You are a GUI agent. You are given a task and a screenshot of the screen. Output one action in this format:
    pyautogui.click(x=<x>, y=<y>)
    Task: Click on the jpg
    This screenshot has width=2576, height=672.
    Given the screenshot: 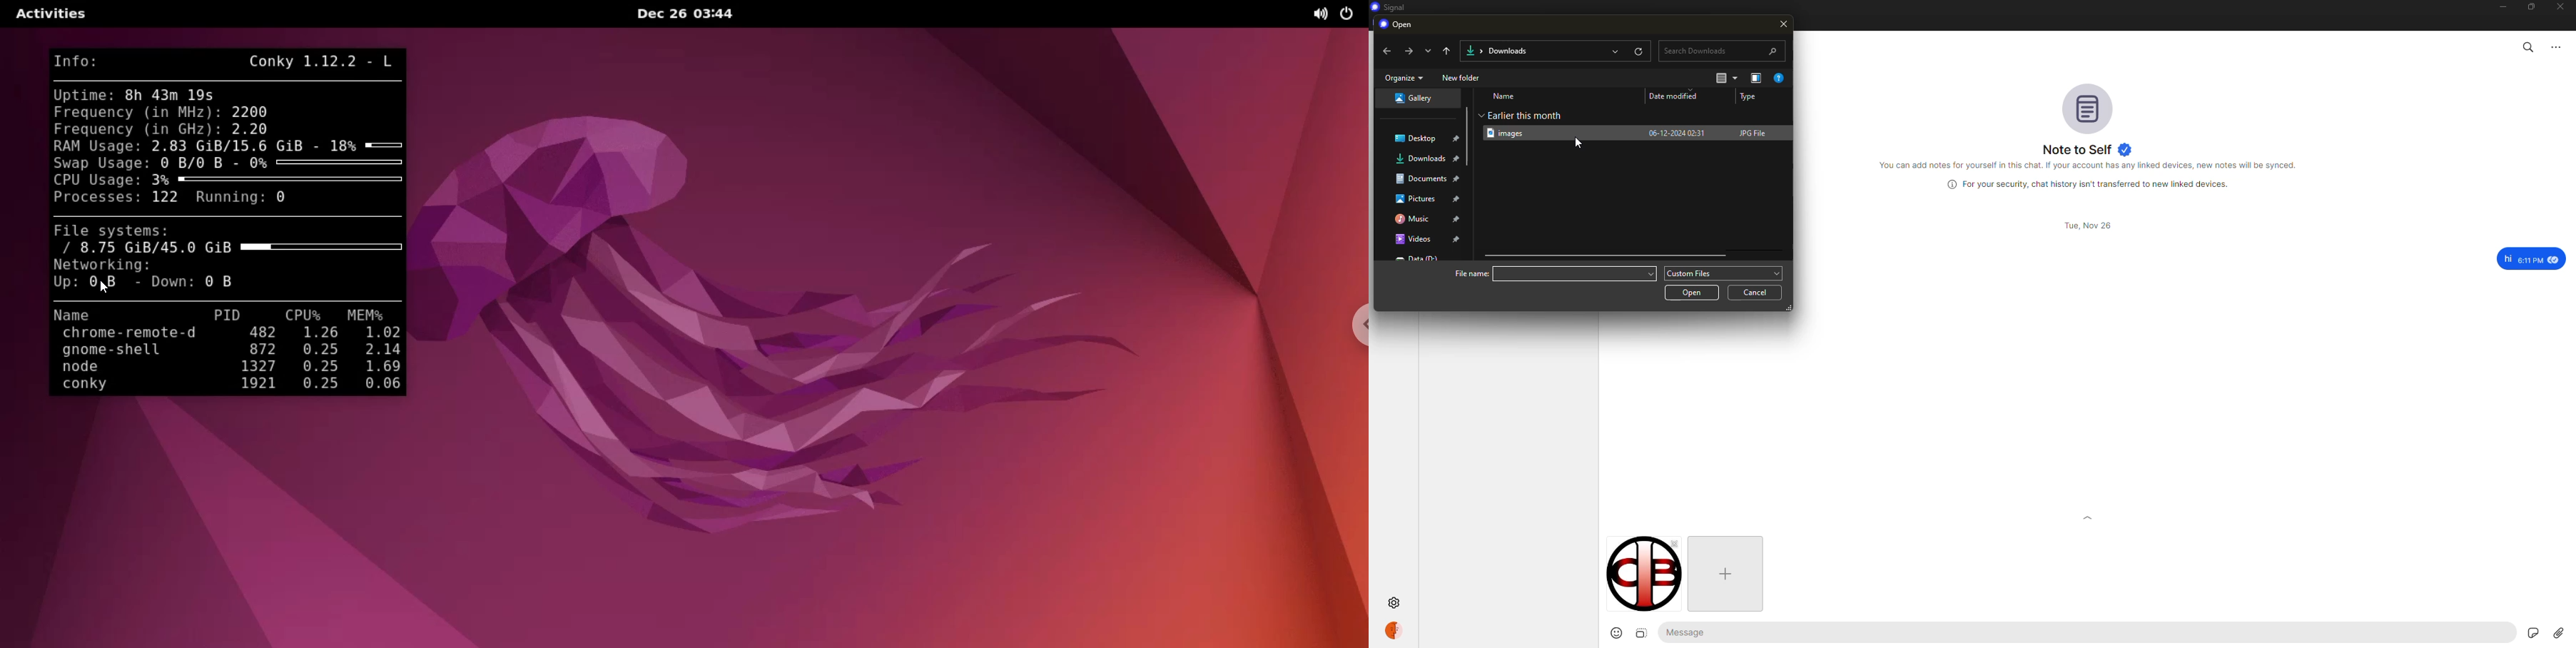 What is the action you would take?
    pyautogui.click(x=1756, y=132)
    